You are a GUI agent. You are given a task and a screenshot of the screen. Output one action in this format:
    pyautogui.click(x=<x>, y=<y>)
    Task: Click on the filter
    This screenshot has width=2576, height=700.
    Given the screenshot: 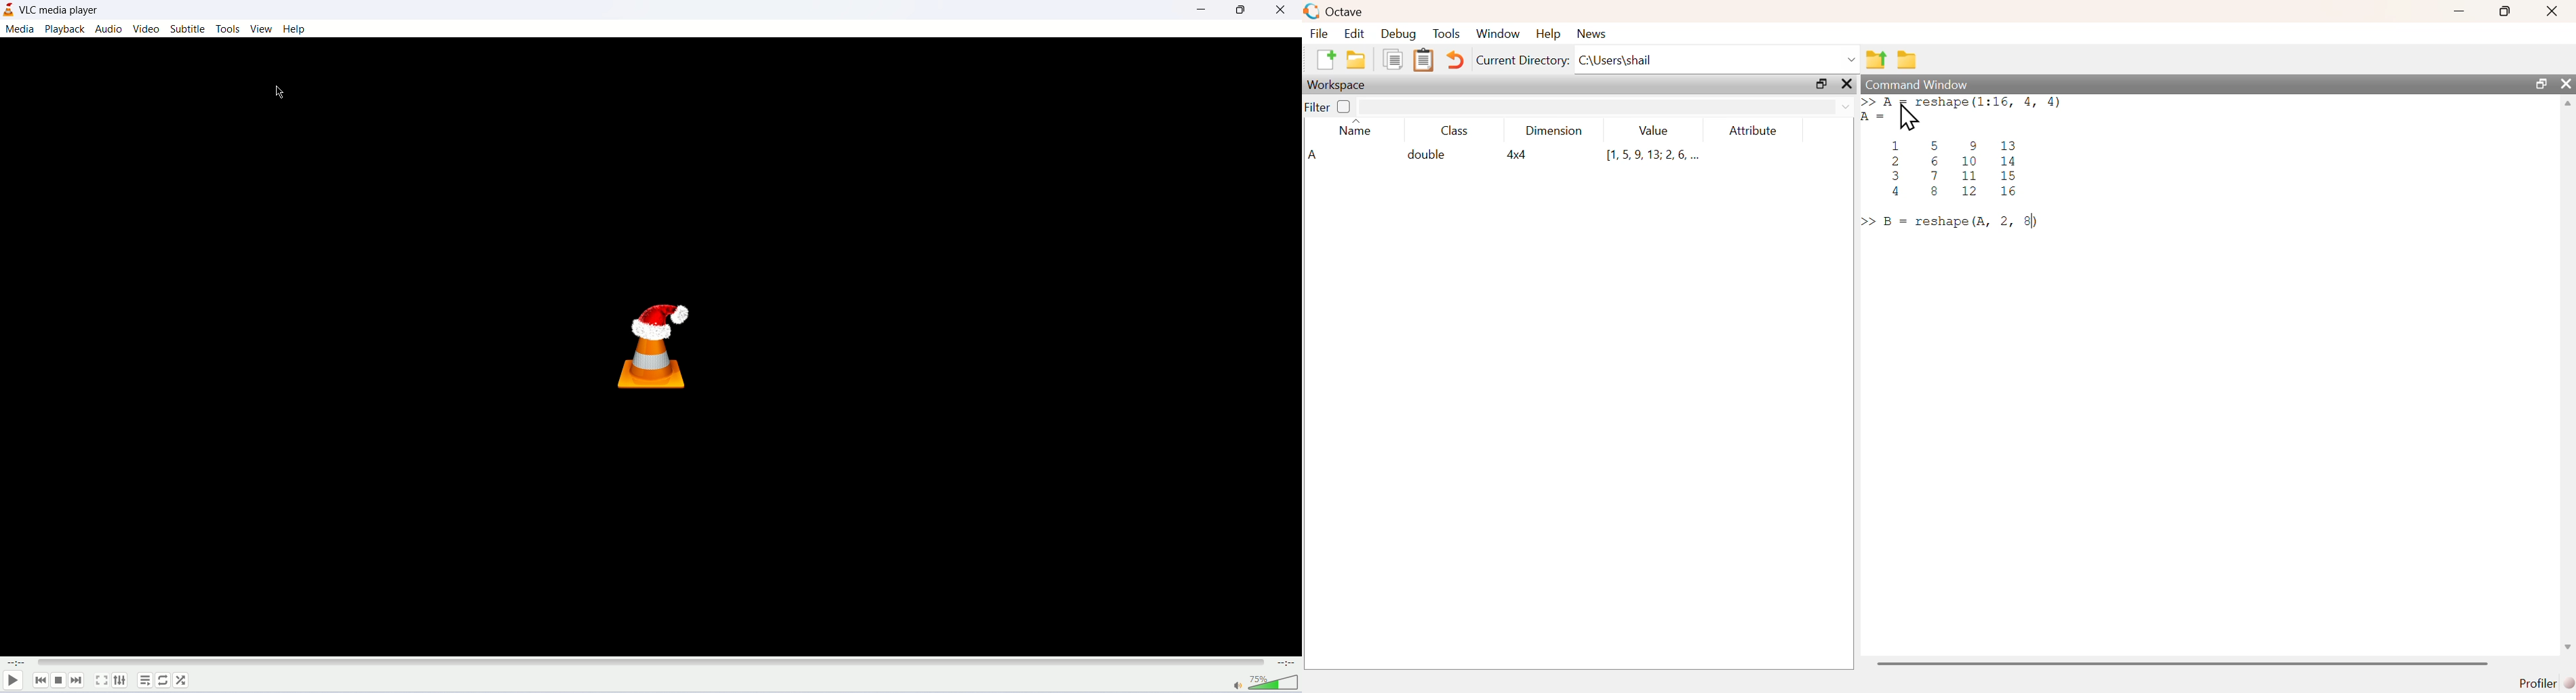 What is the action you would take?
    pyautogui.click(x=1606, y=107)
    